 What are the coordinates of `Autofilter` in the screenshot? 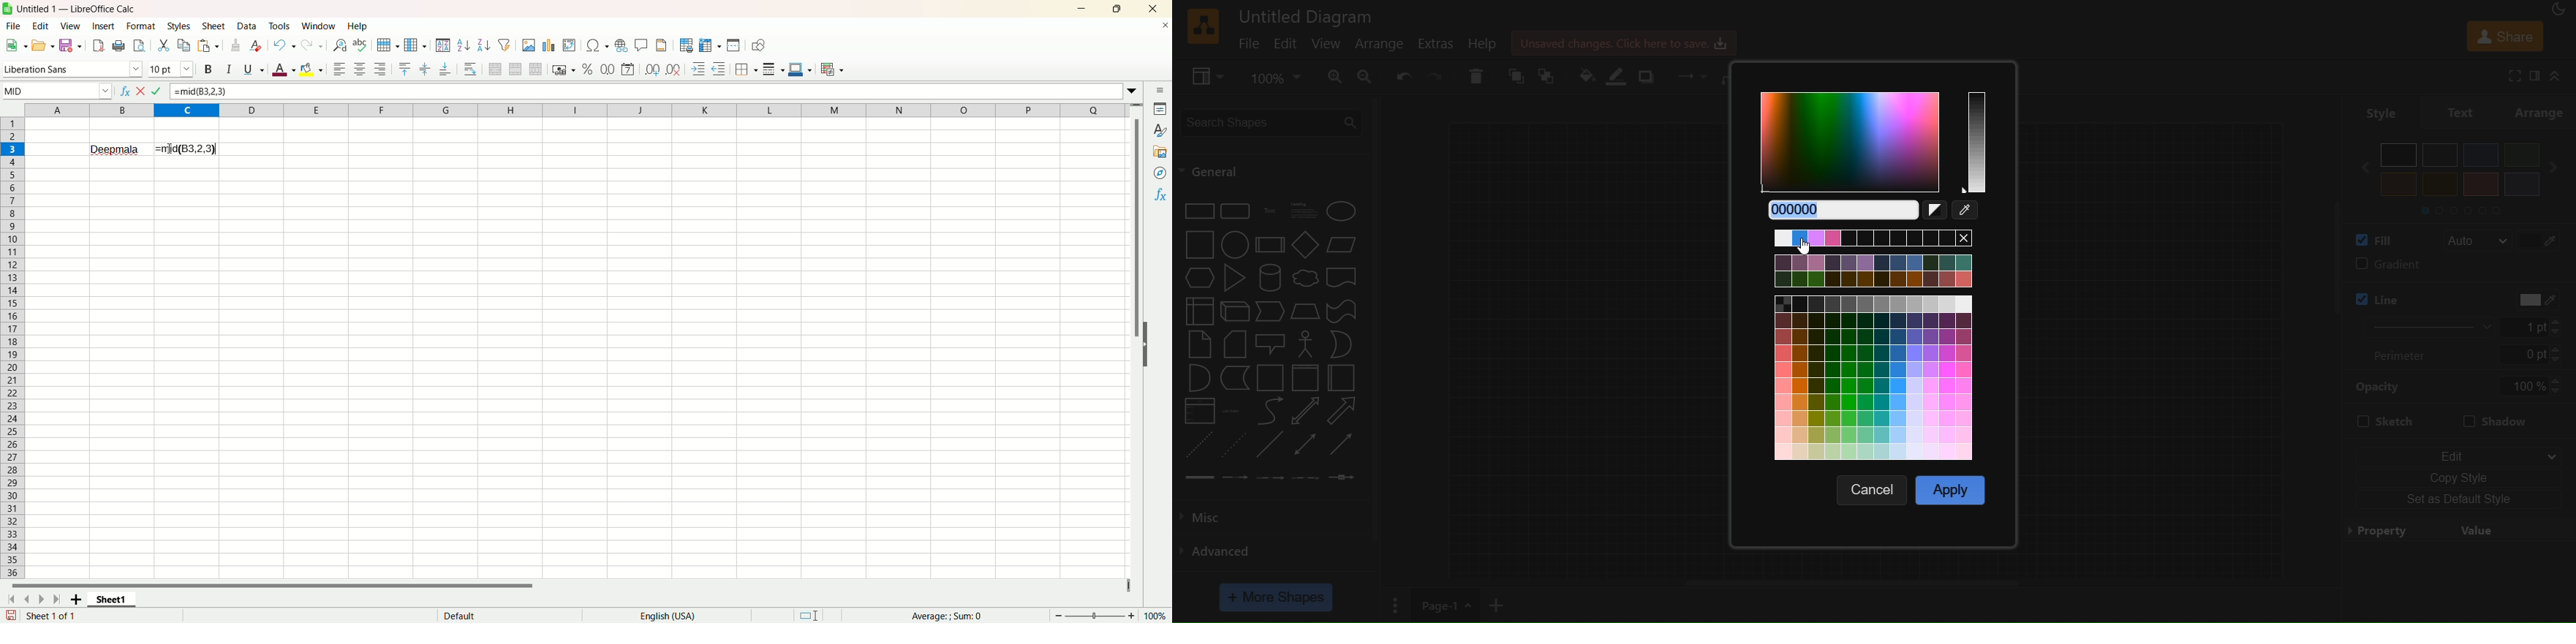 It's located at (504, 44).